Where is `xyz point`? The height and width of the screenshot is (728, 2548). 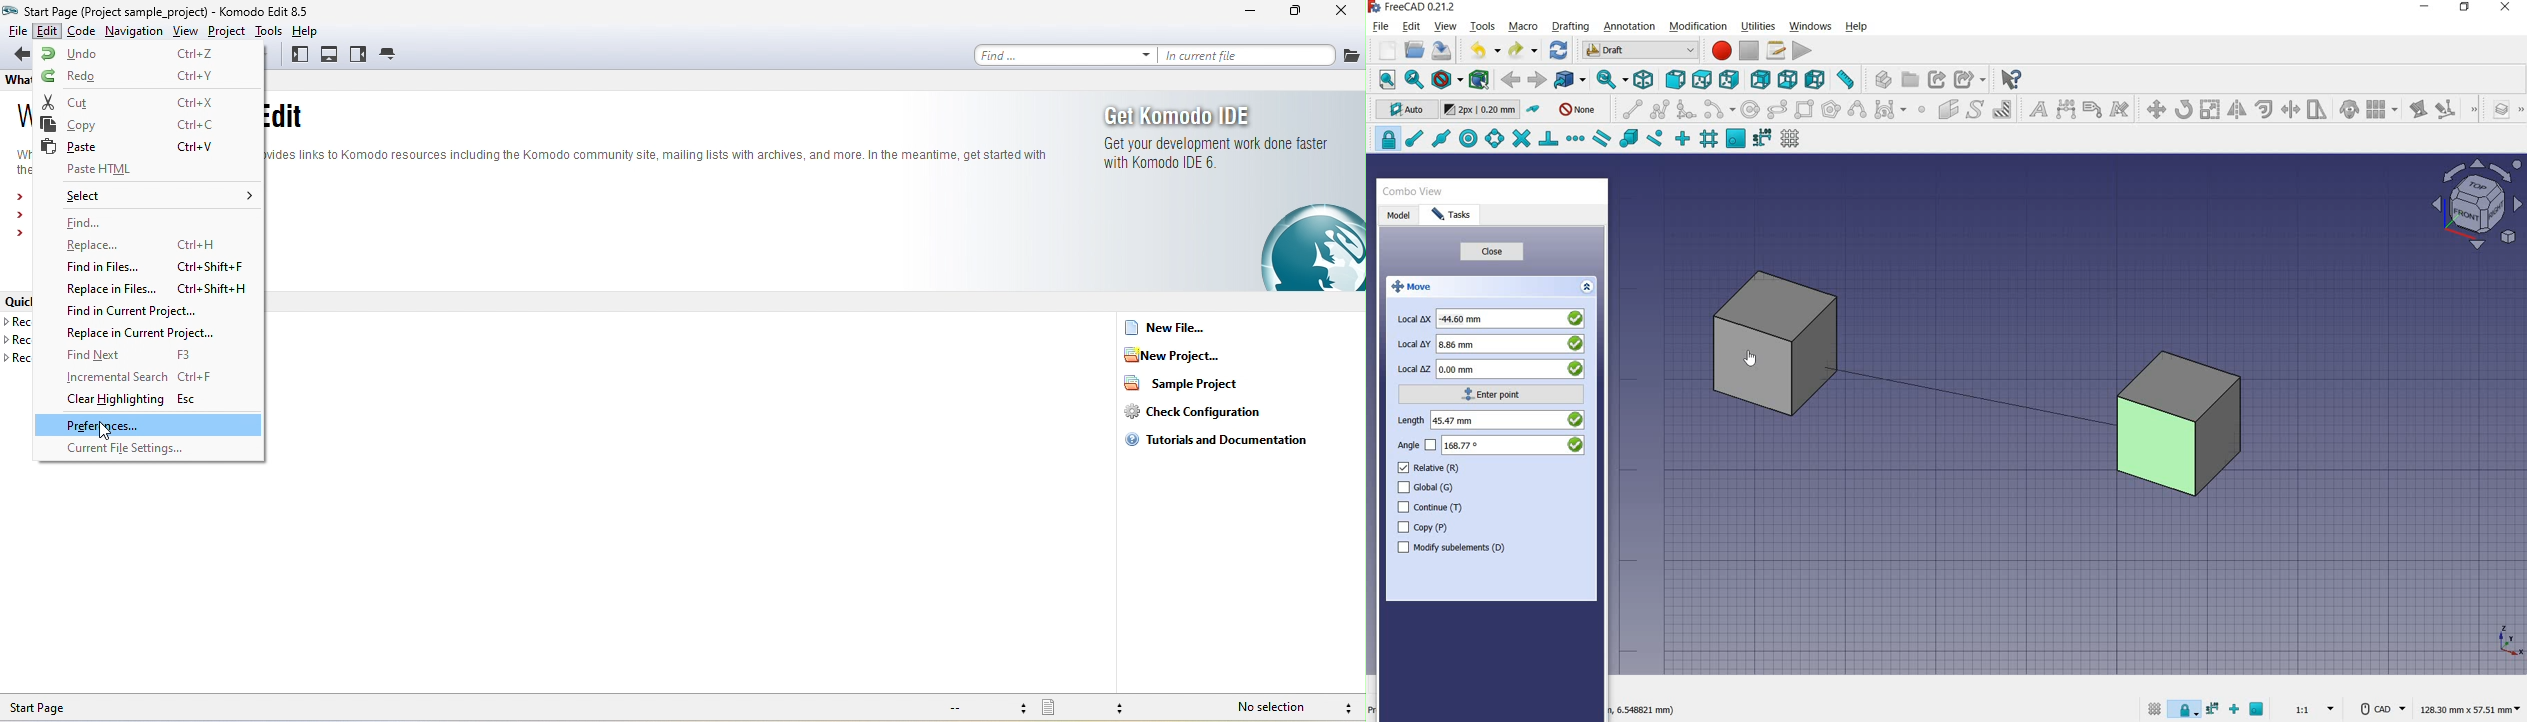
xyz point is located at coordinates (2511, 641).